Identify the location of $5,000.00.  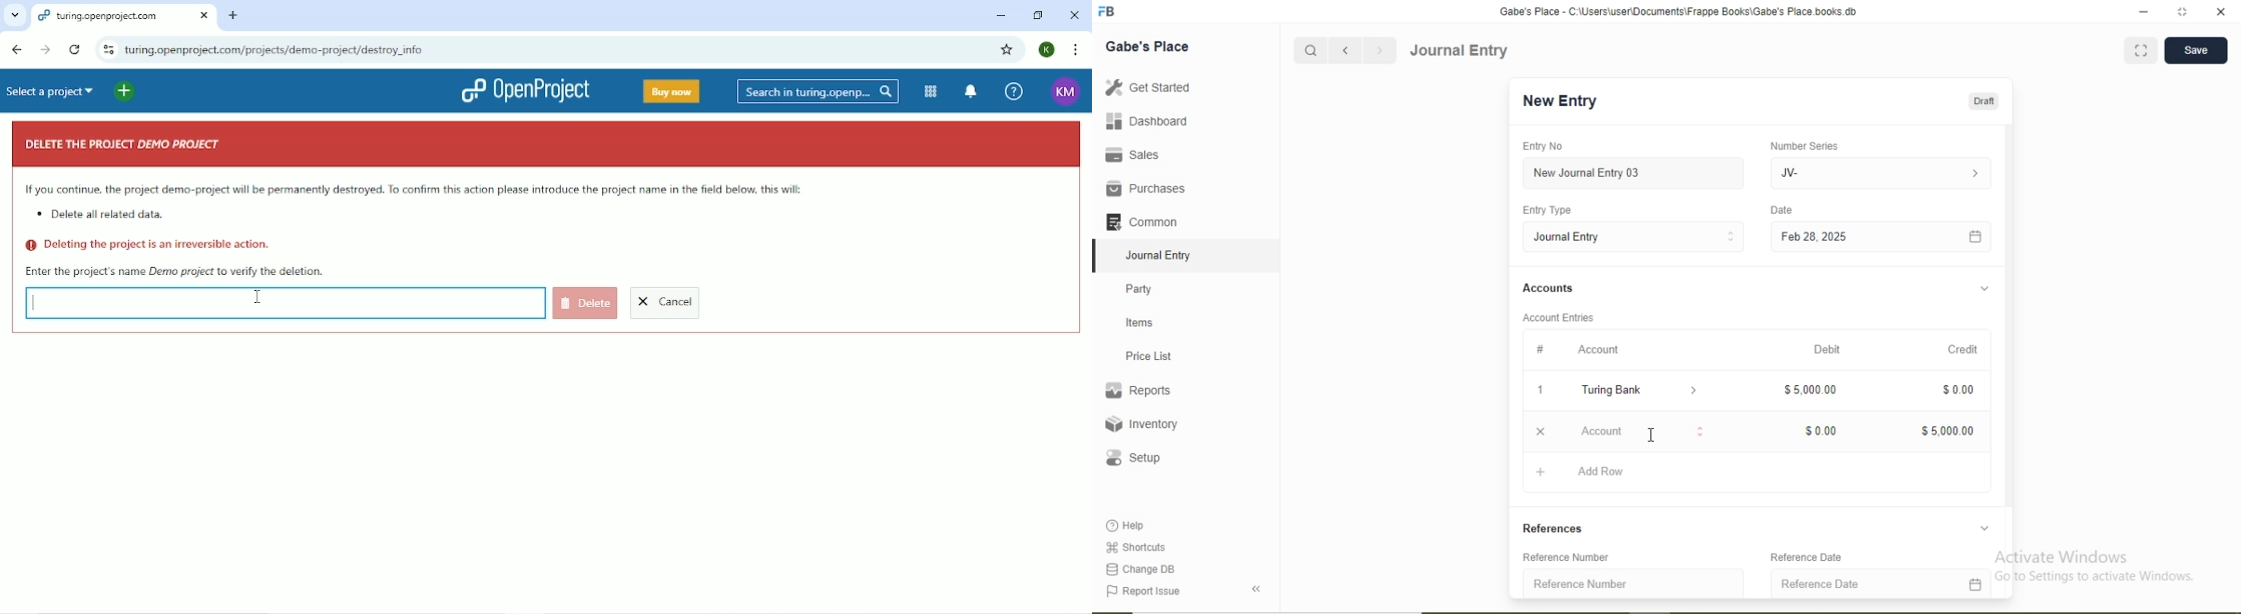
(1948, 432).